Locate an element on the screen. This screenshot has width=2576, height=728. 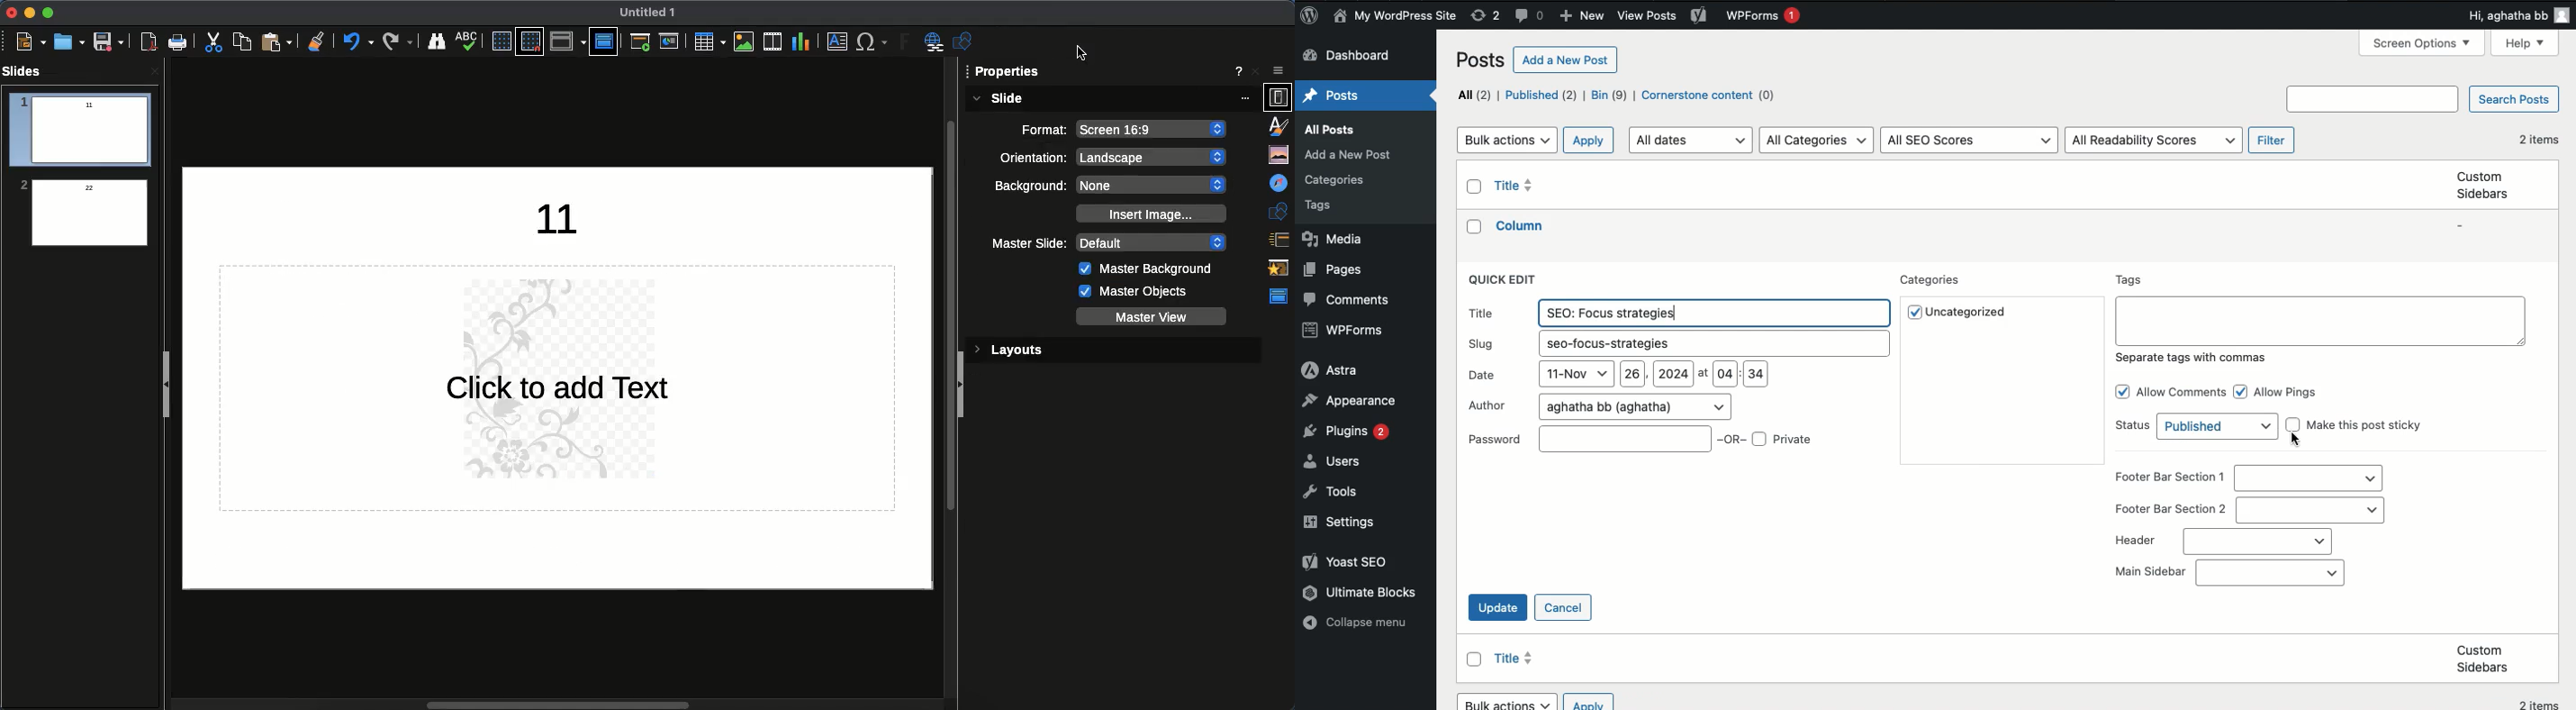
Pages is located at coordinates (1333, 270).